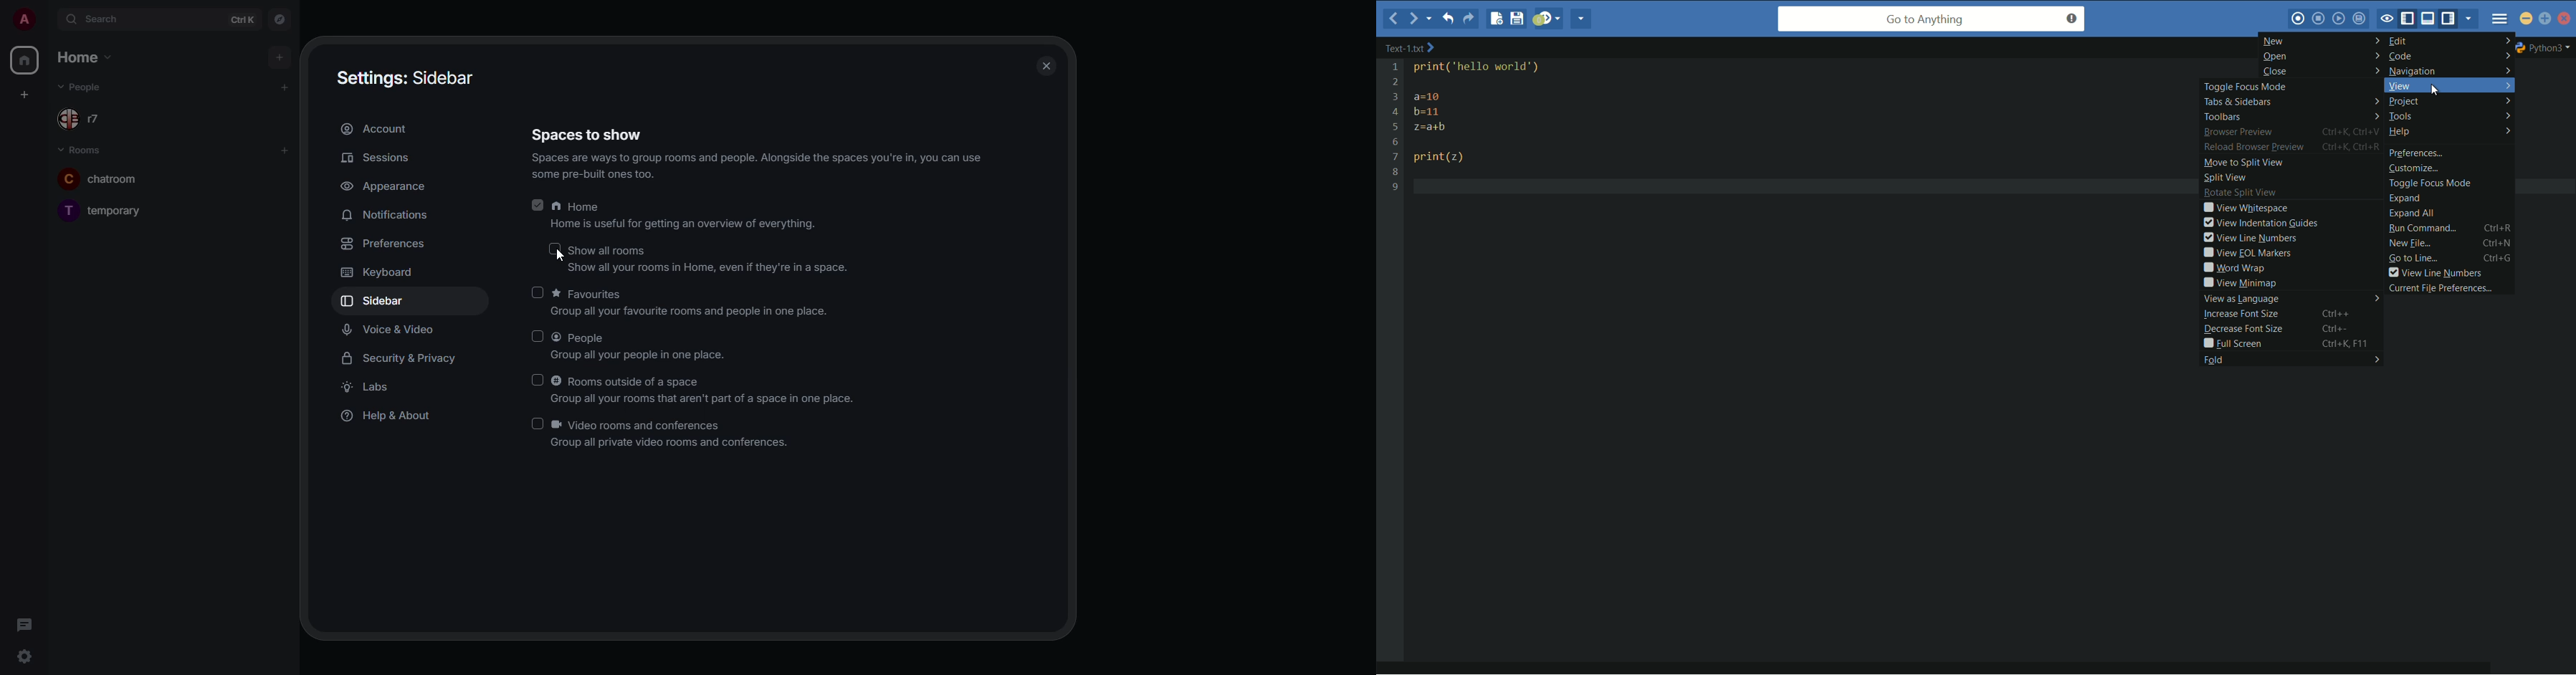 Image resolution: width=2576 pixels, height=700 pixels. I want to click on ctrl K, so click(242, 20).